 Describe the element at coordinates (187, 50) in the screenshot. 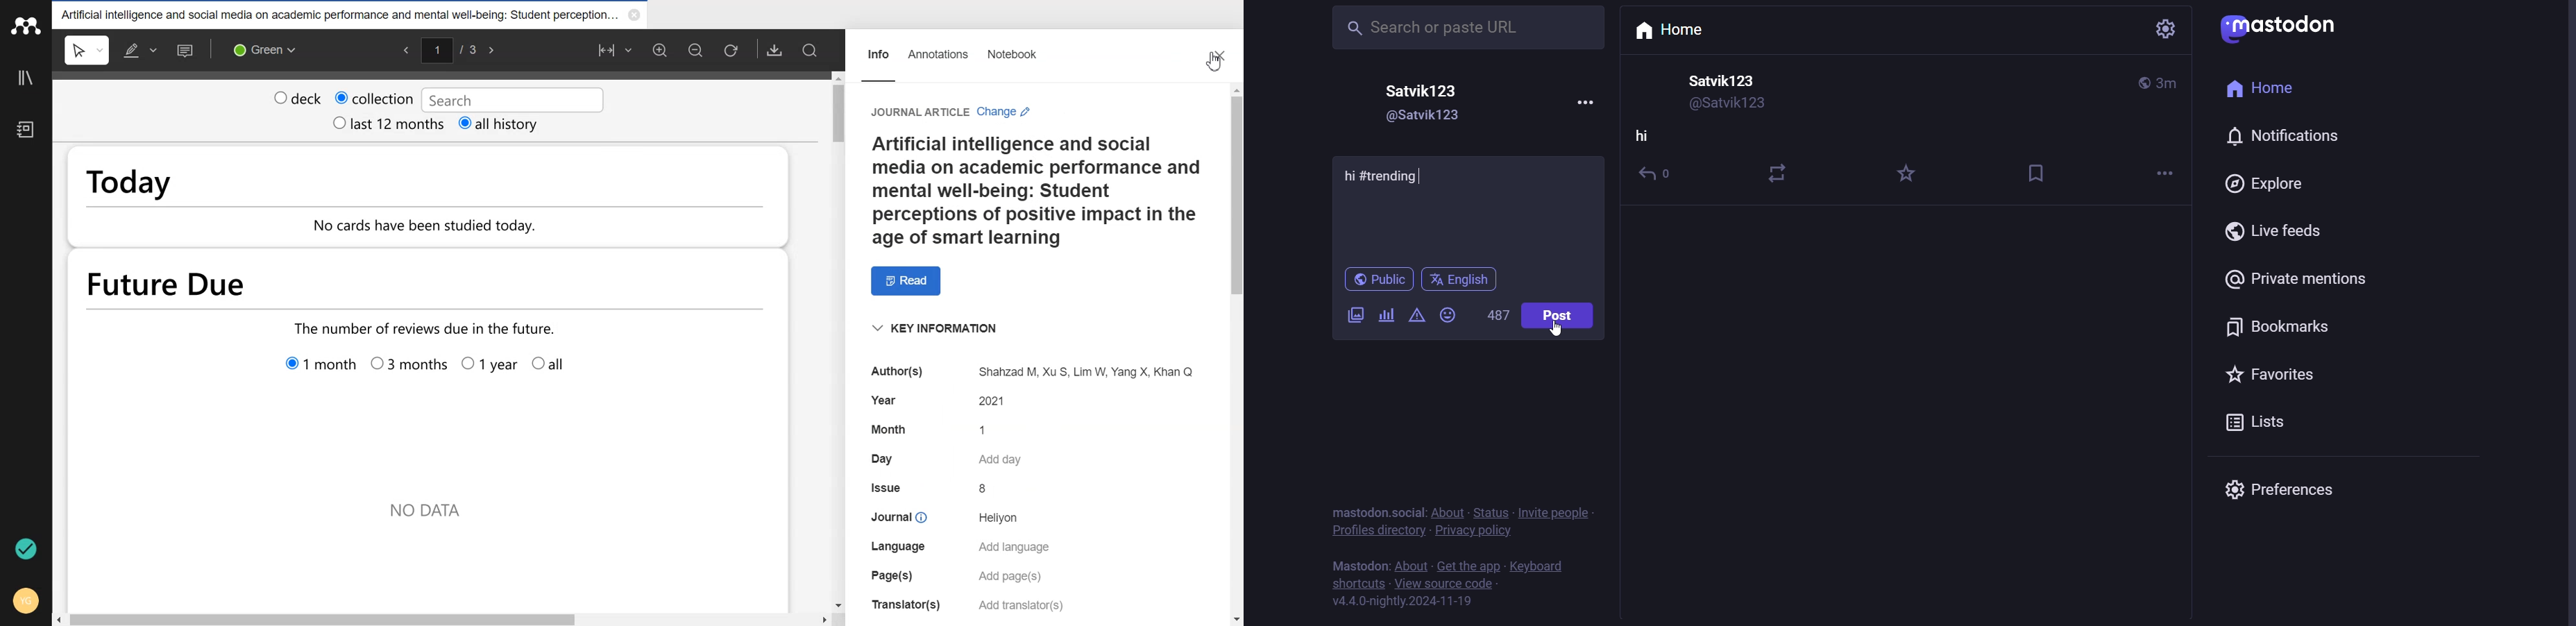

I see `Sticky notes` at that location.